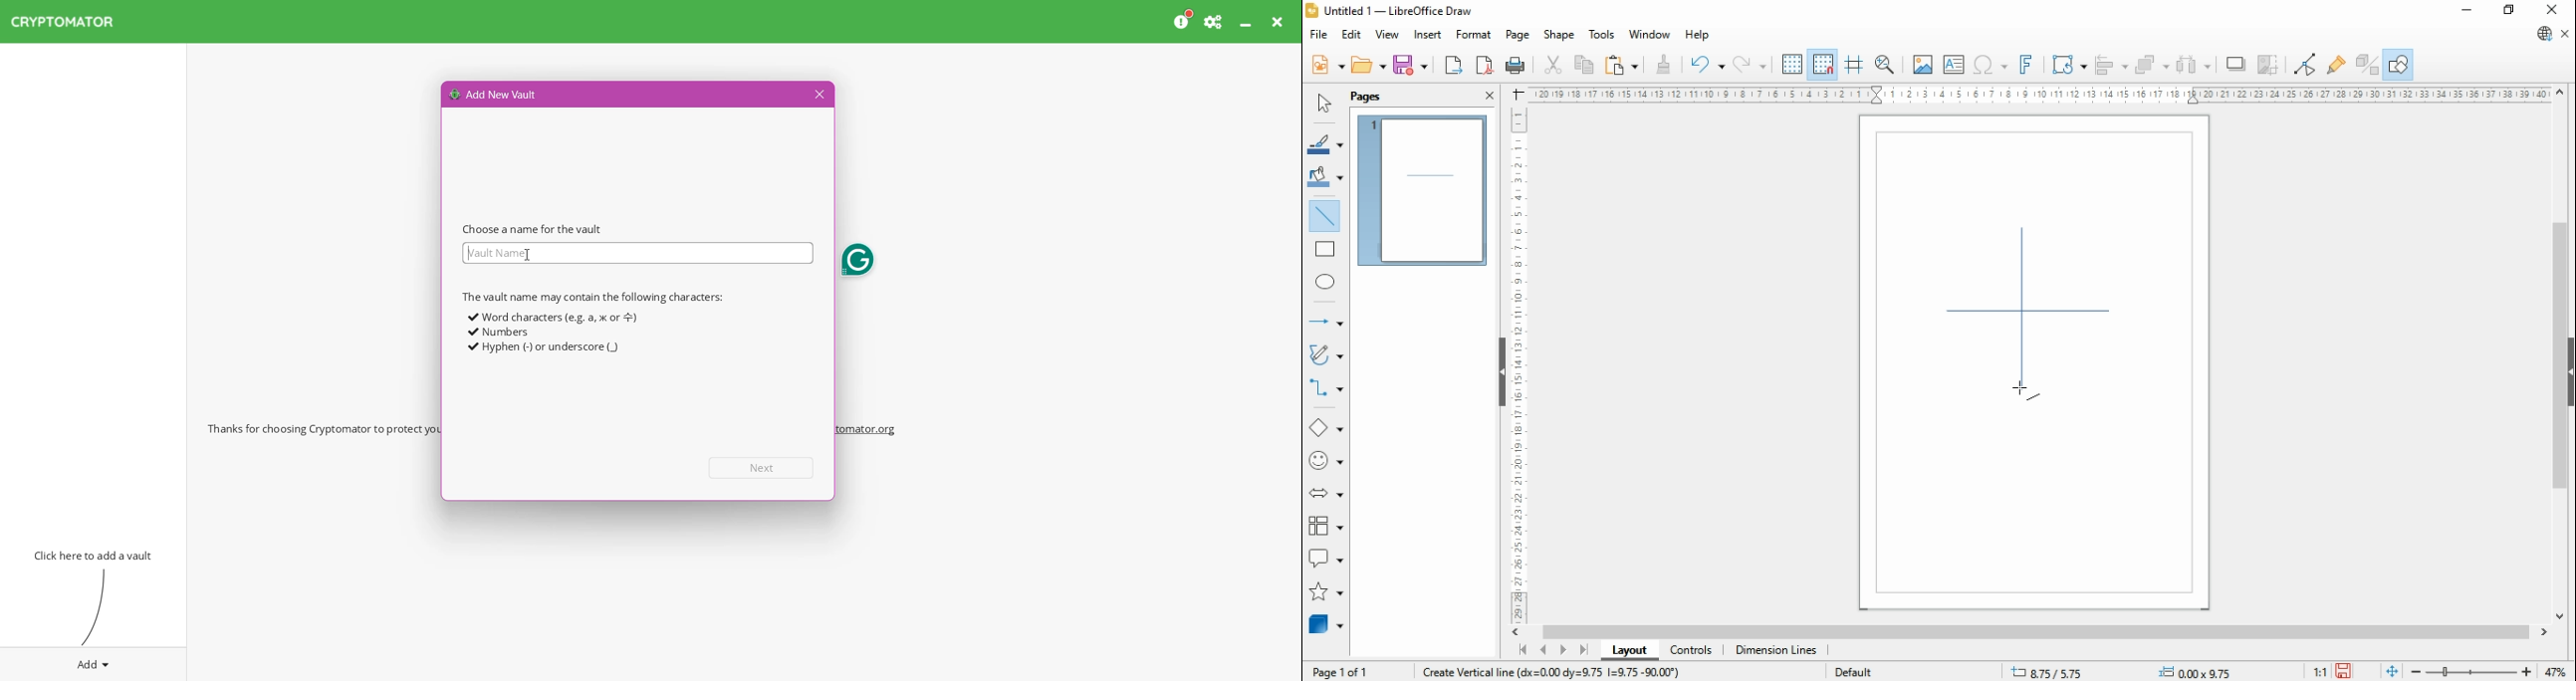  Describe the element at coordinates (1325, 386) in the screenshot. I see `connectors` at that location.